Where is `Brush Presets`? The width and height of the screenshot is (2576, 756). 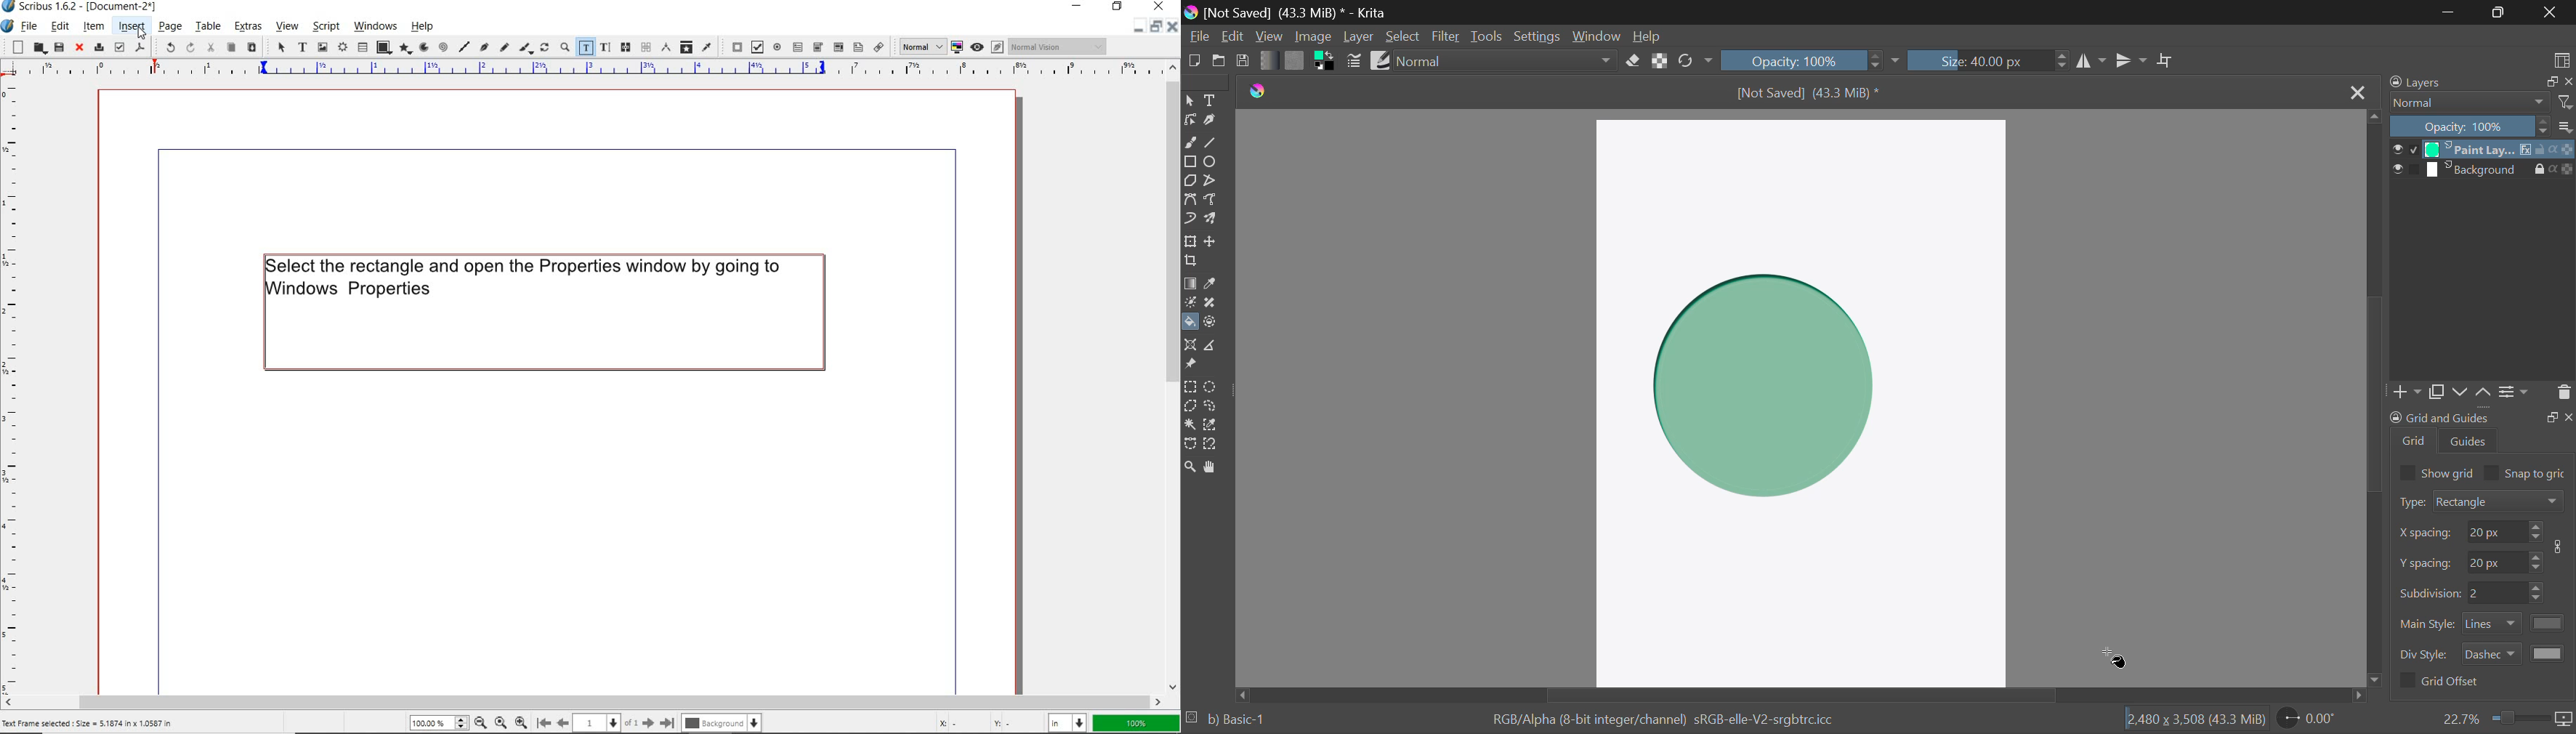
Brush Presets is located at coordinates (1381, 60).